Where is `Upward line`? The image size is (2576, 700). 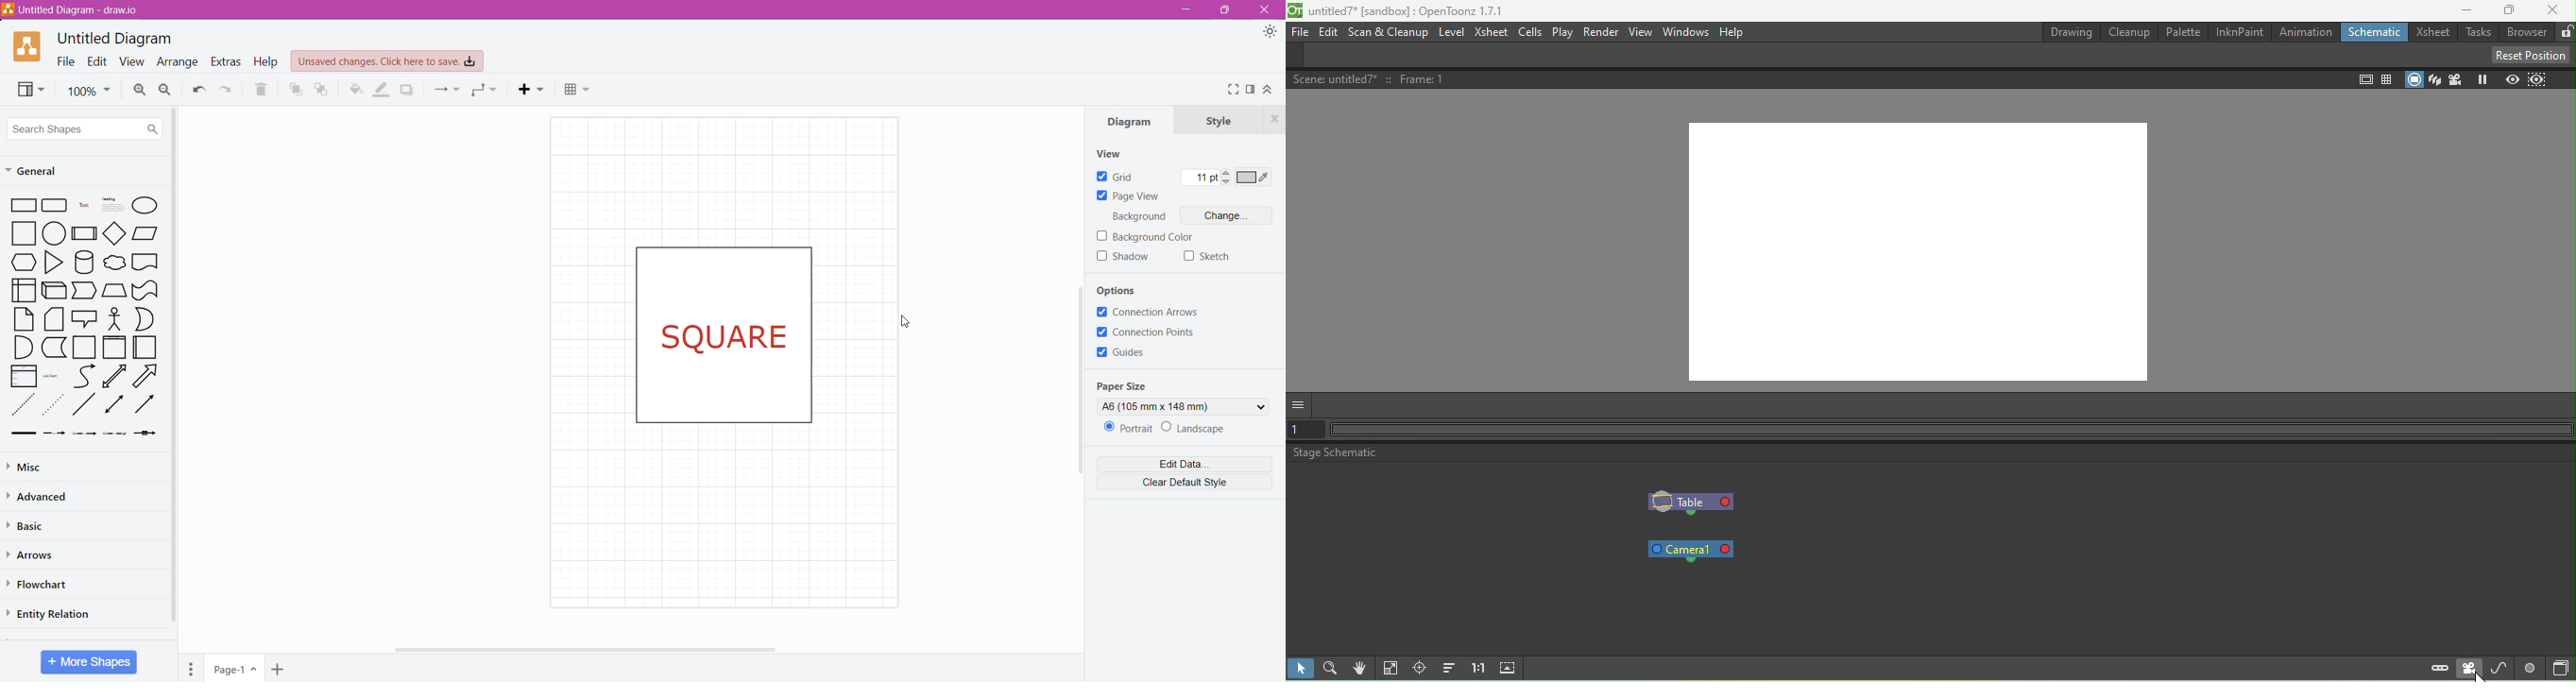
Upward line is located at coordinates (114, 376).